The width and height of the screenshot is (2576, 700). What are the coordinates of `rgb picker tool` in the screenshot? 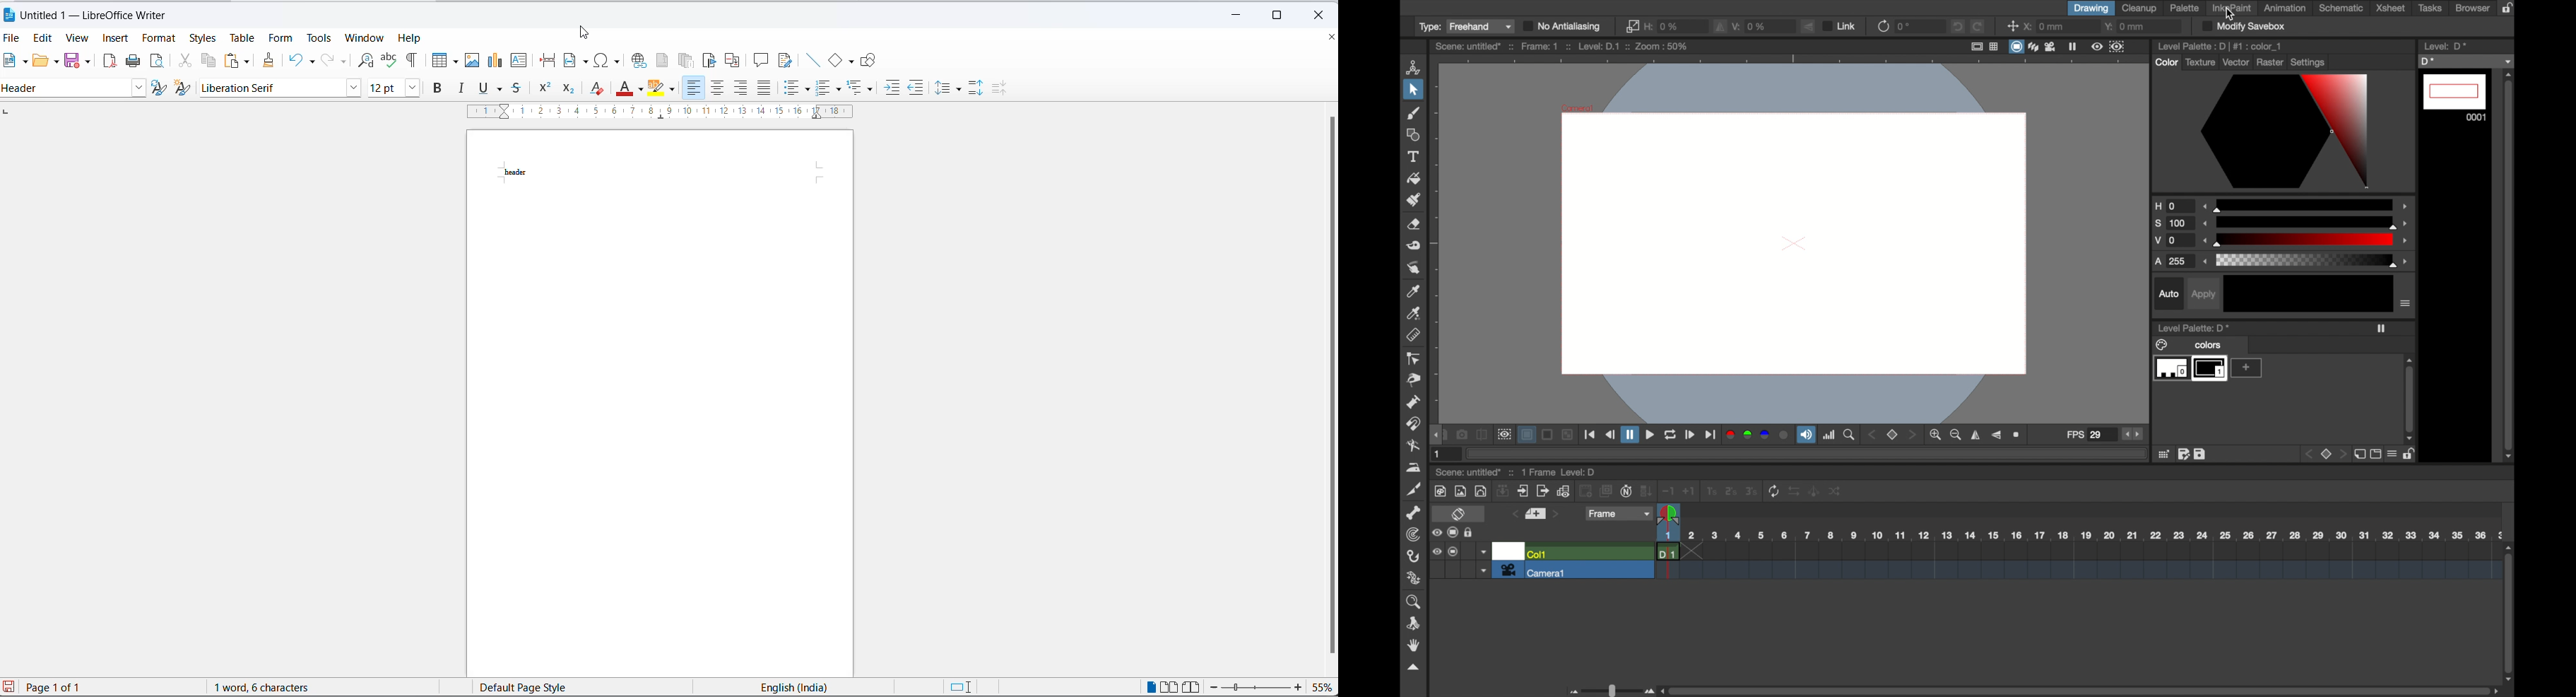 It's located at (1414, 314).